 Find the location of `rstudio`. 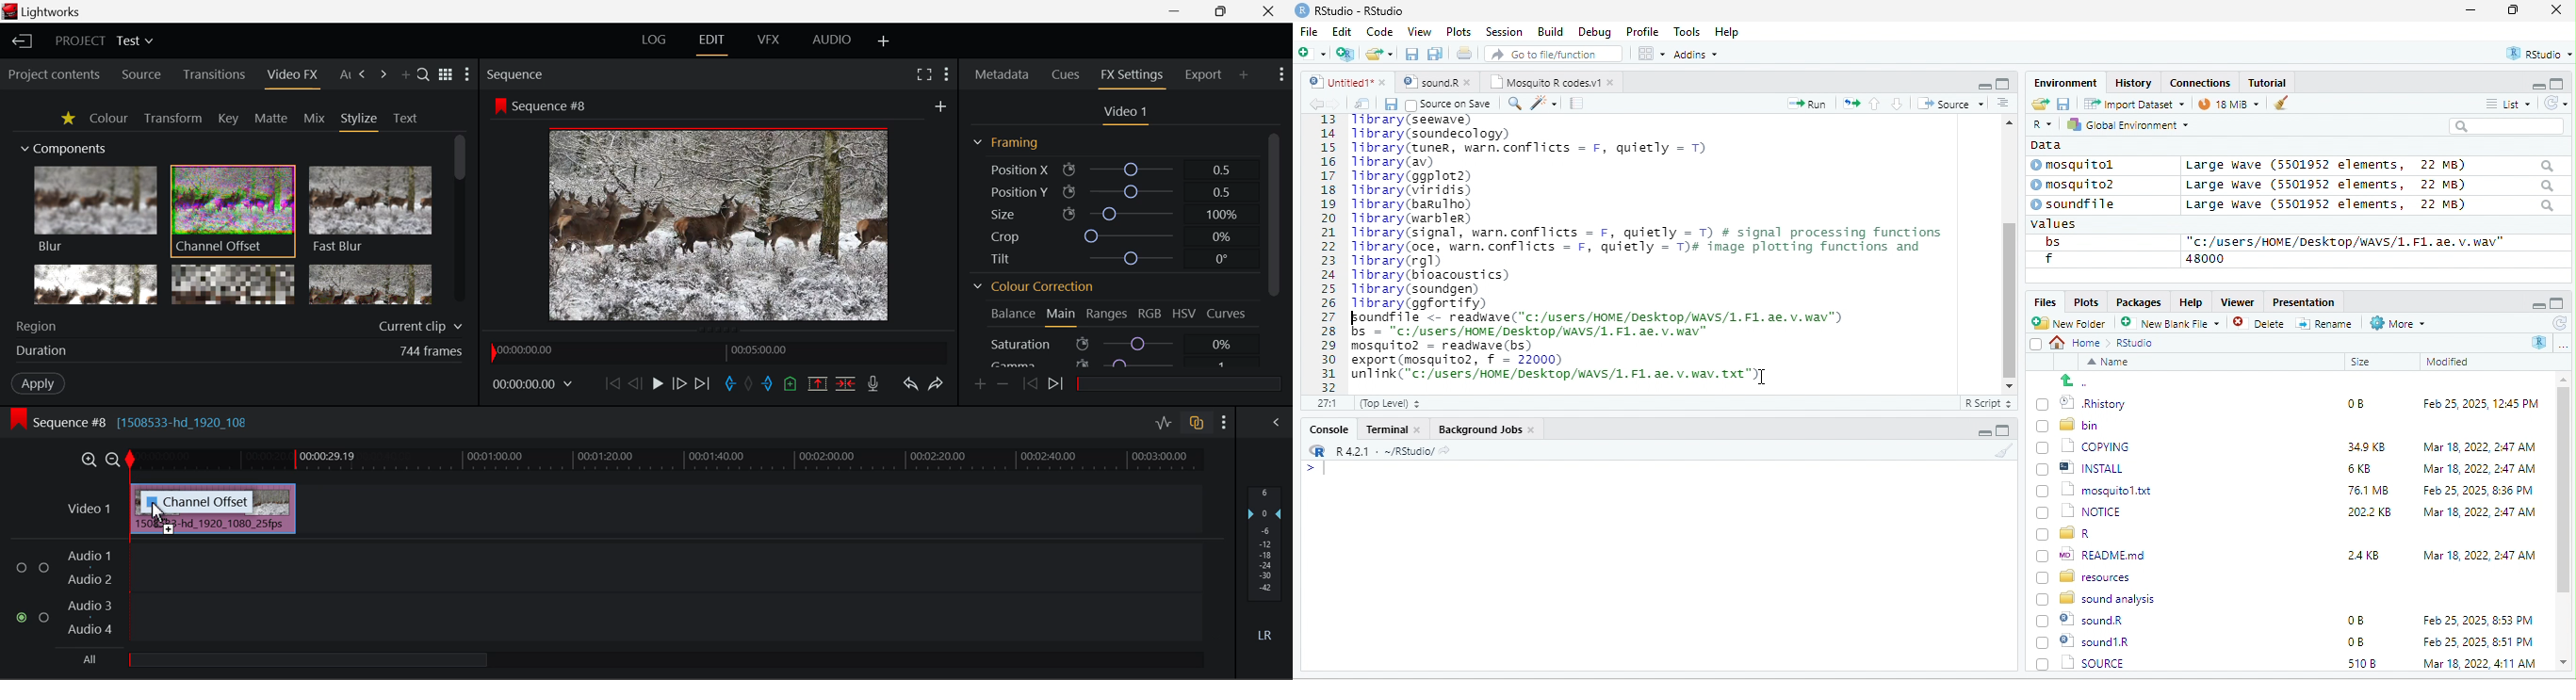

rstudio is located at coordinates (2535, 55).